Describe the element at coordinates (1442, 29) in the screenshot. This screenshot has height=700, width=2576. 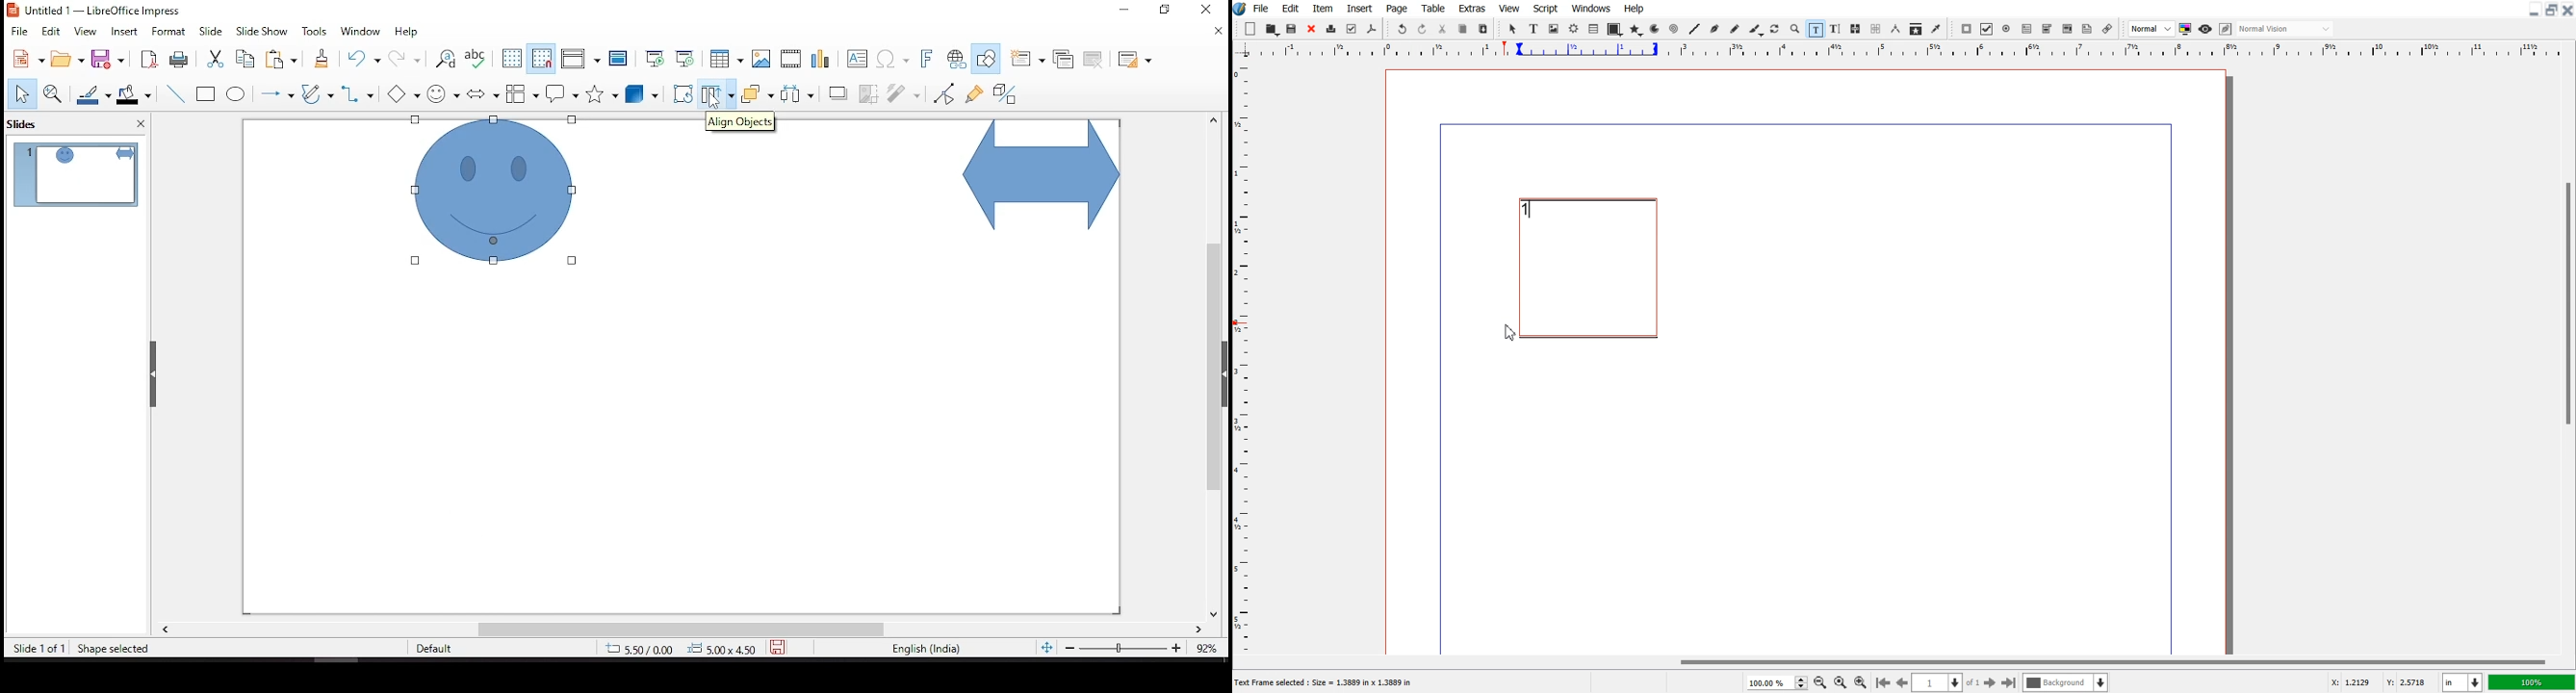
I see `Cut` at that location.